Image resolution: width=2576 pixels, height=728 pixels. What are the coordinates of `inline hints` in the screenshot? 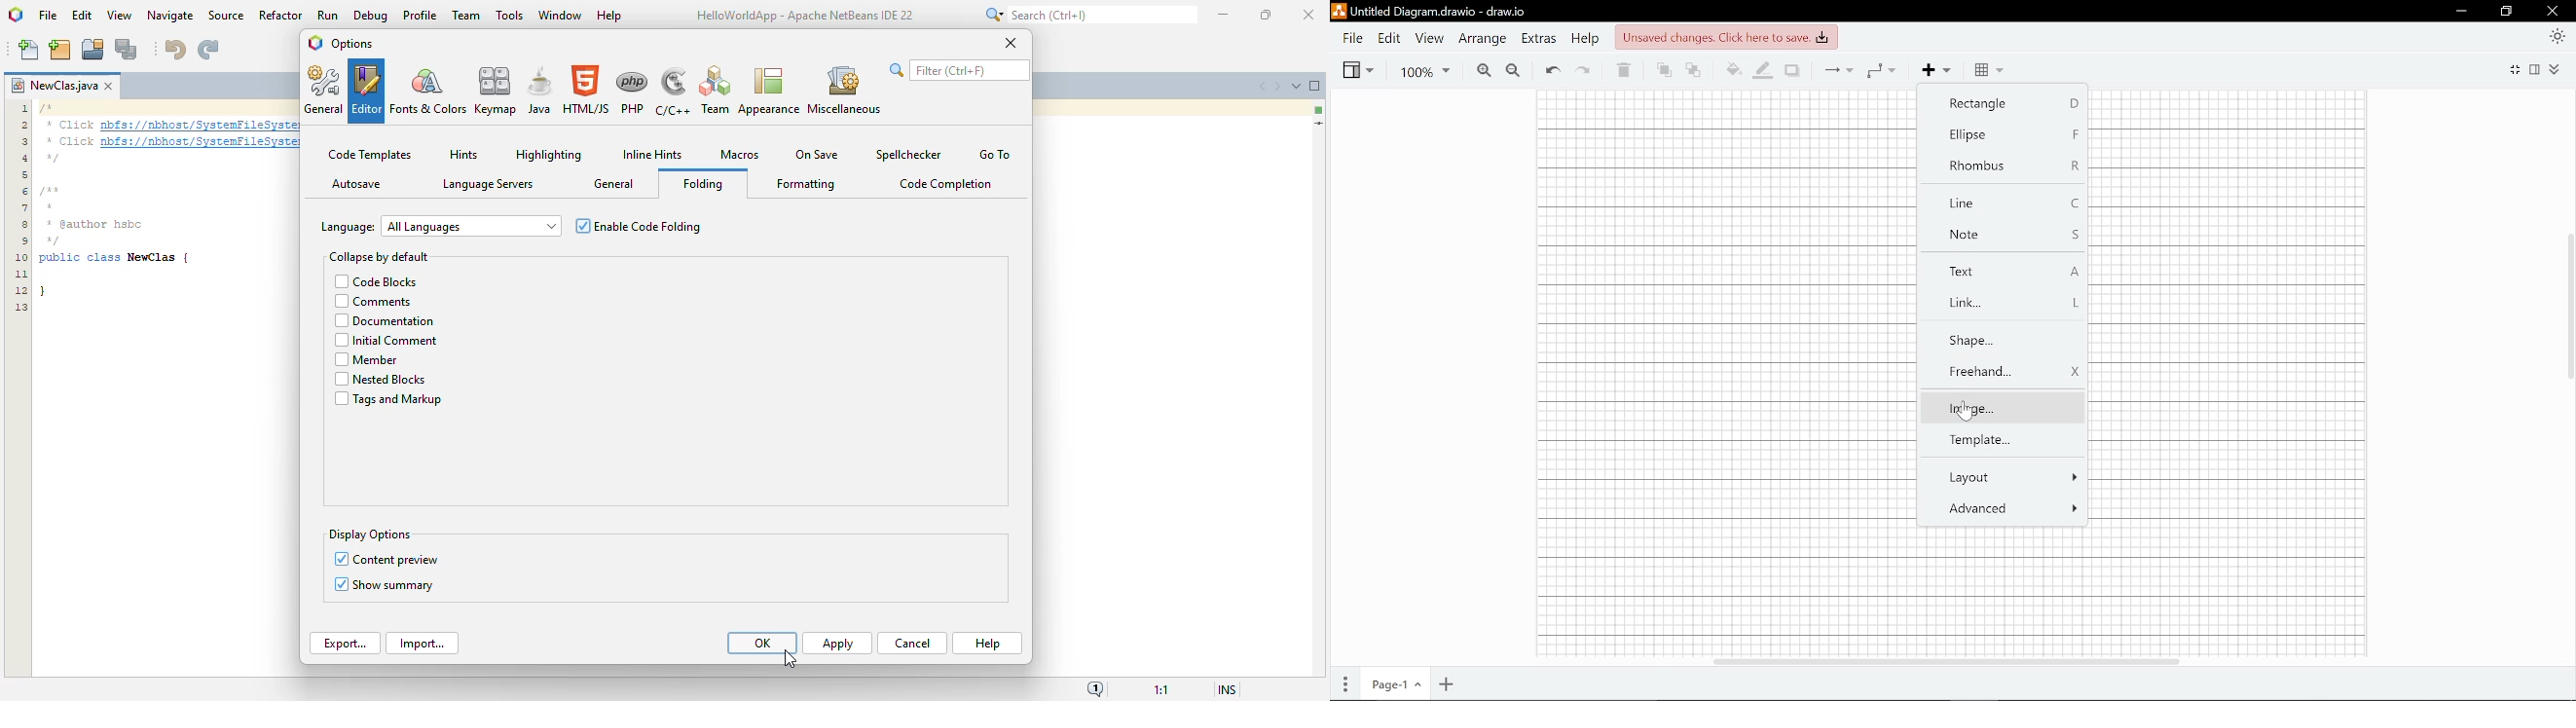 It's located at (651, 155).